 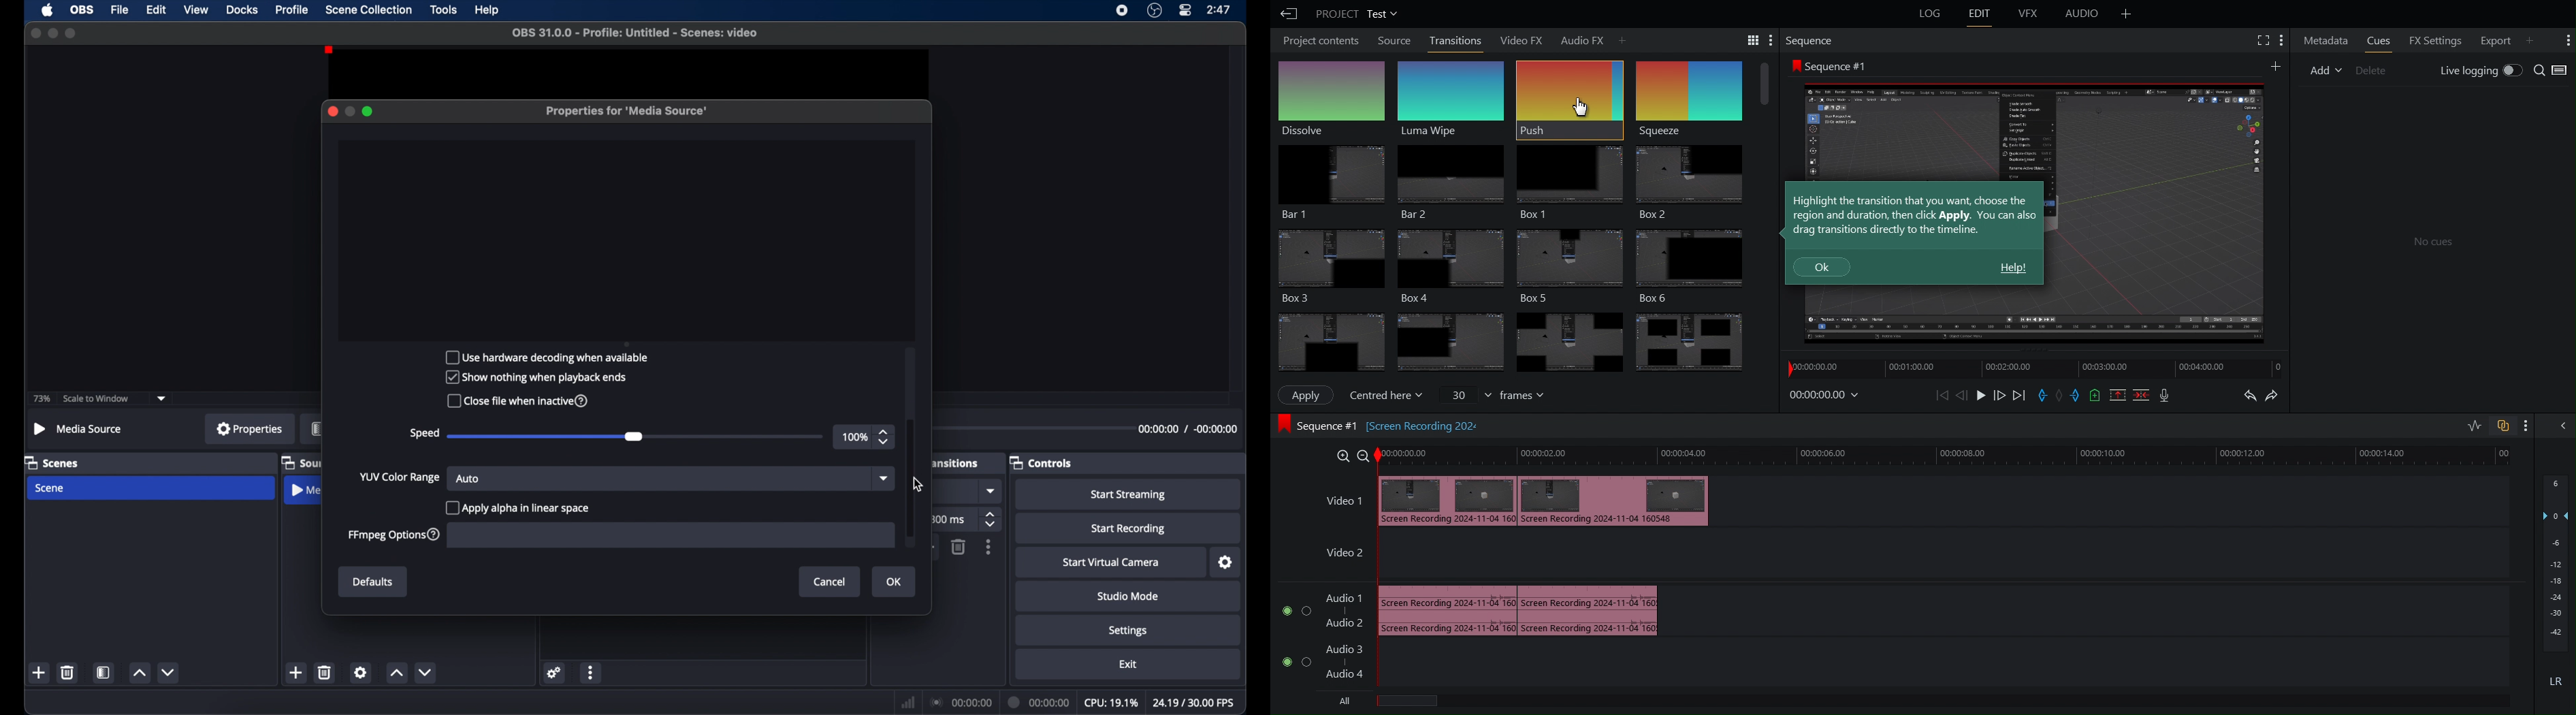 I want to click on Video FX, so click(x=1516, y=39).